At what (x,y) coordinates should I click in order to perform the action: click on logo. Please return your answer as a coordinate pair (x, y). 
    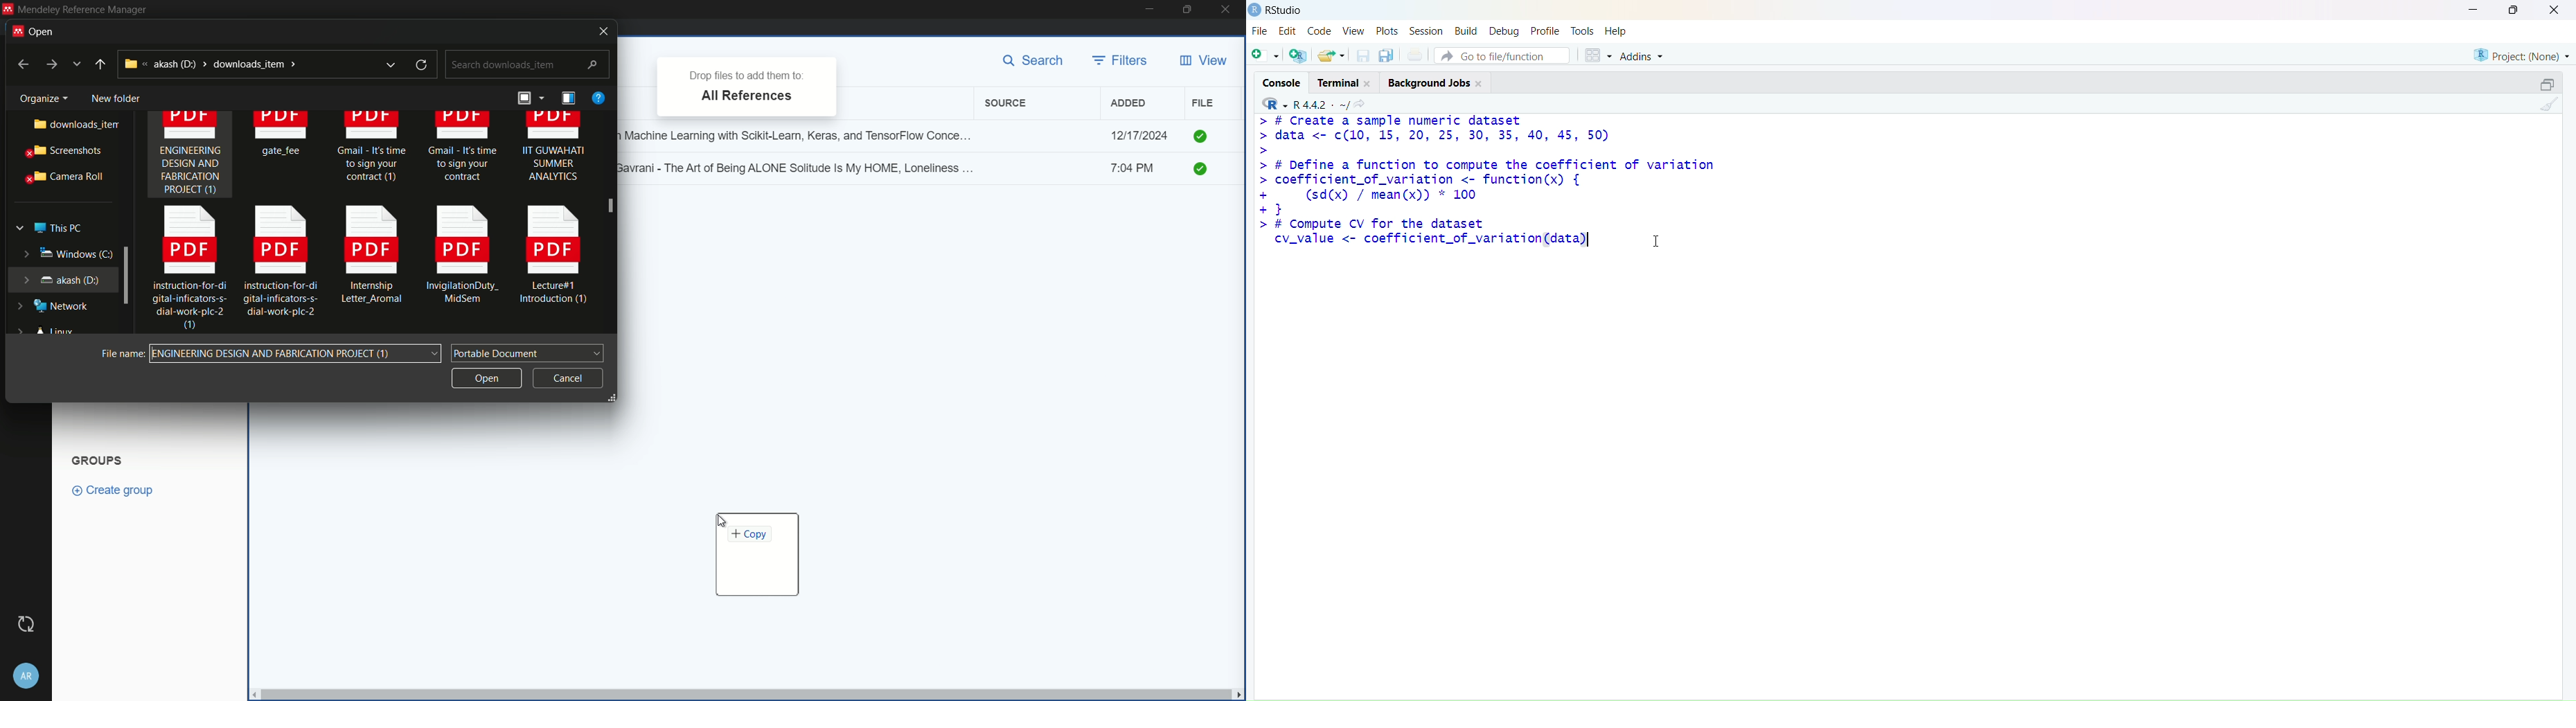
    Looking at the image, I should click on (1256, 10).